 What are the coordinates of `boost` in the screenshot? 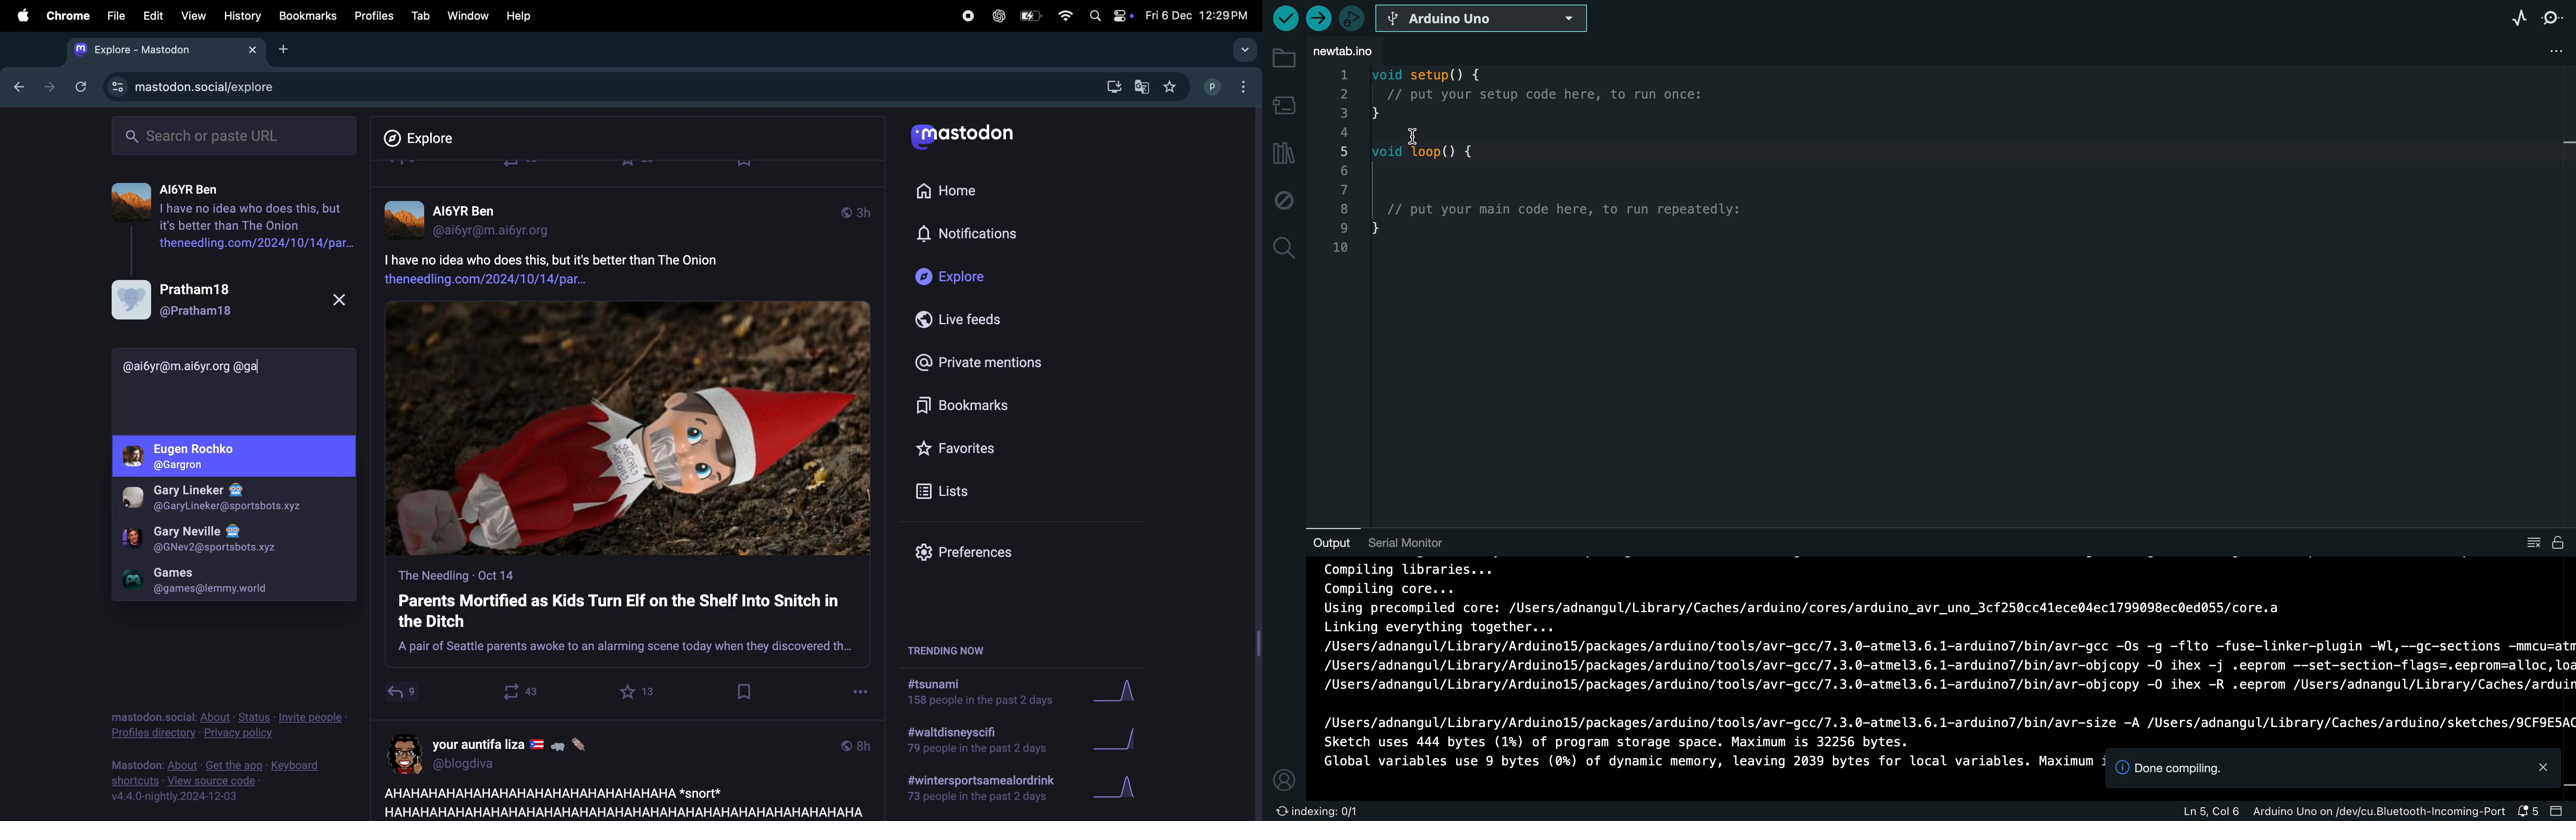 It's located at (516, 691).